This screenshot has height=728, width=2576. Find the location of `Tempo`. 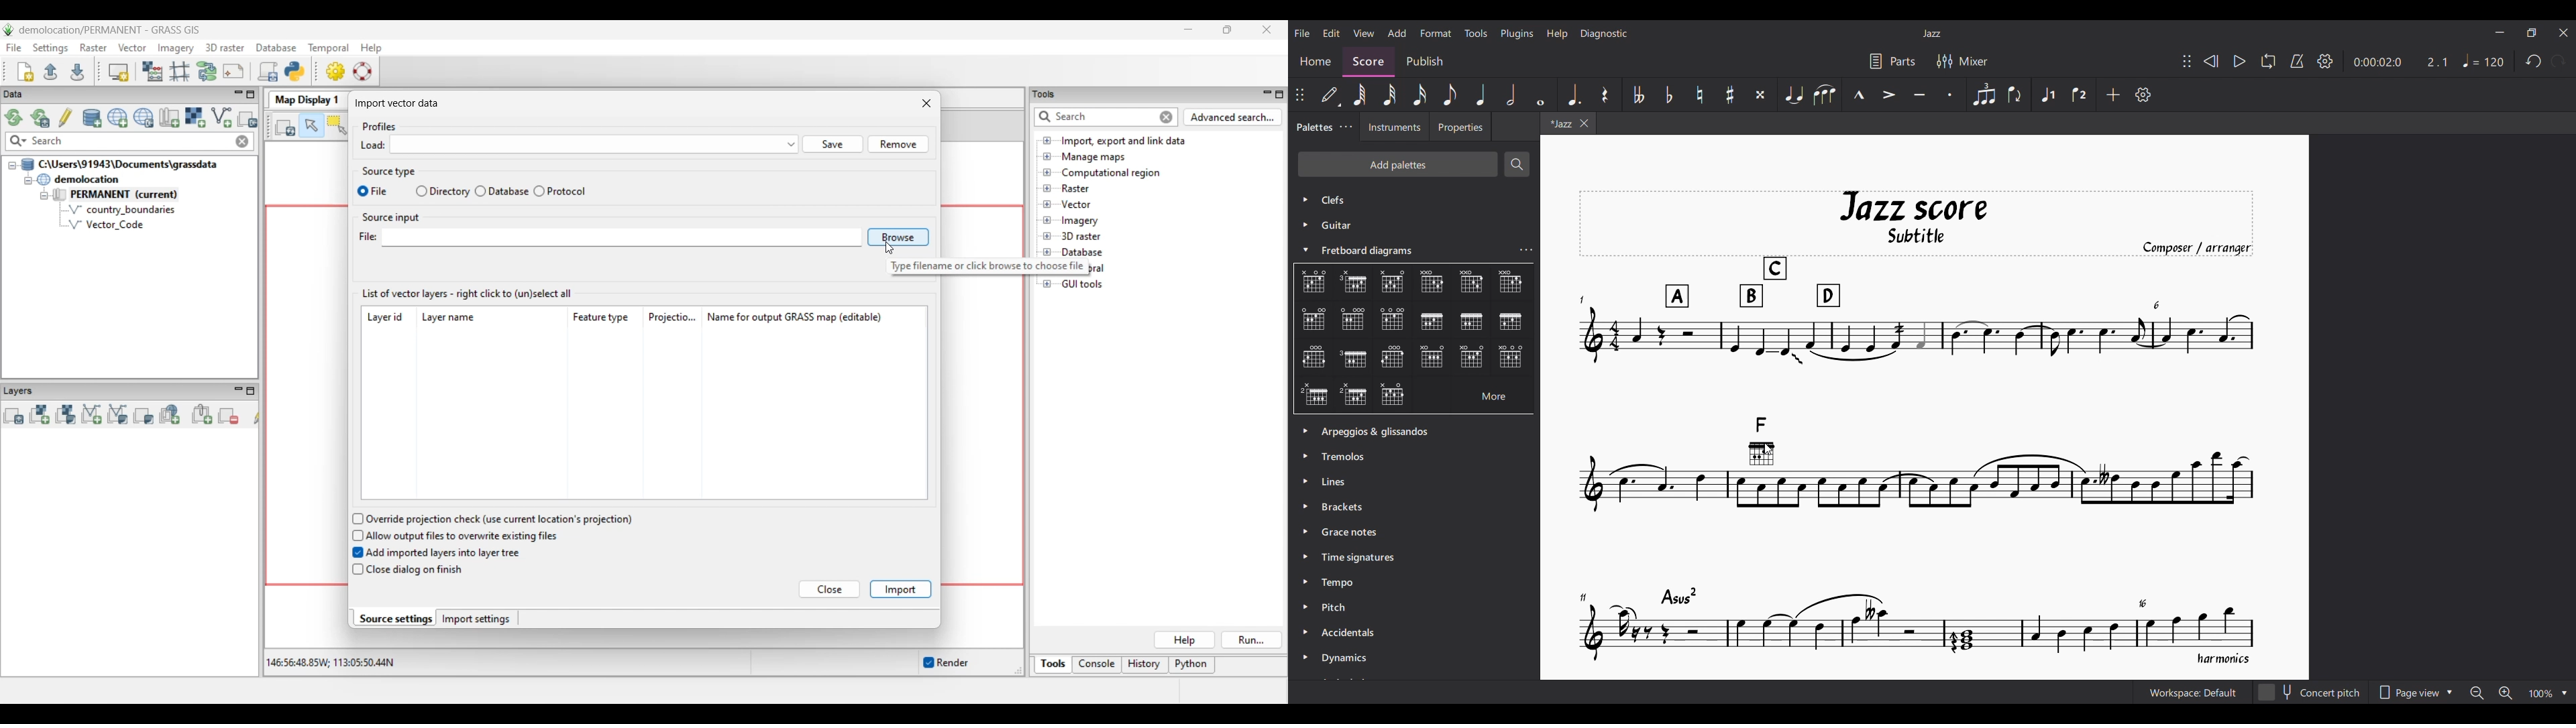

Tempo is located at coordinates (1344, 585).